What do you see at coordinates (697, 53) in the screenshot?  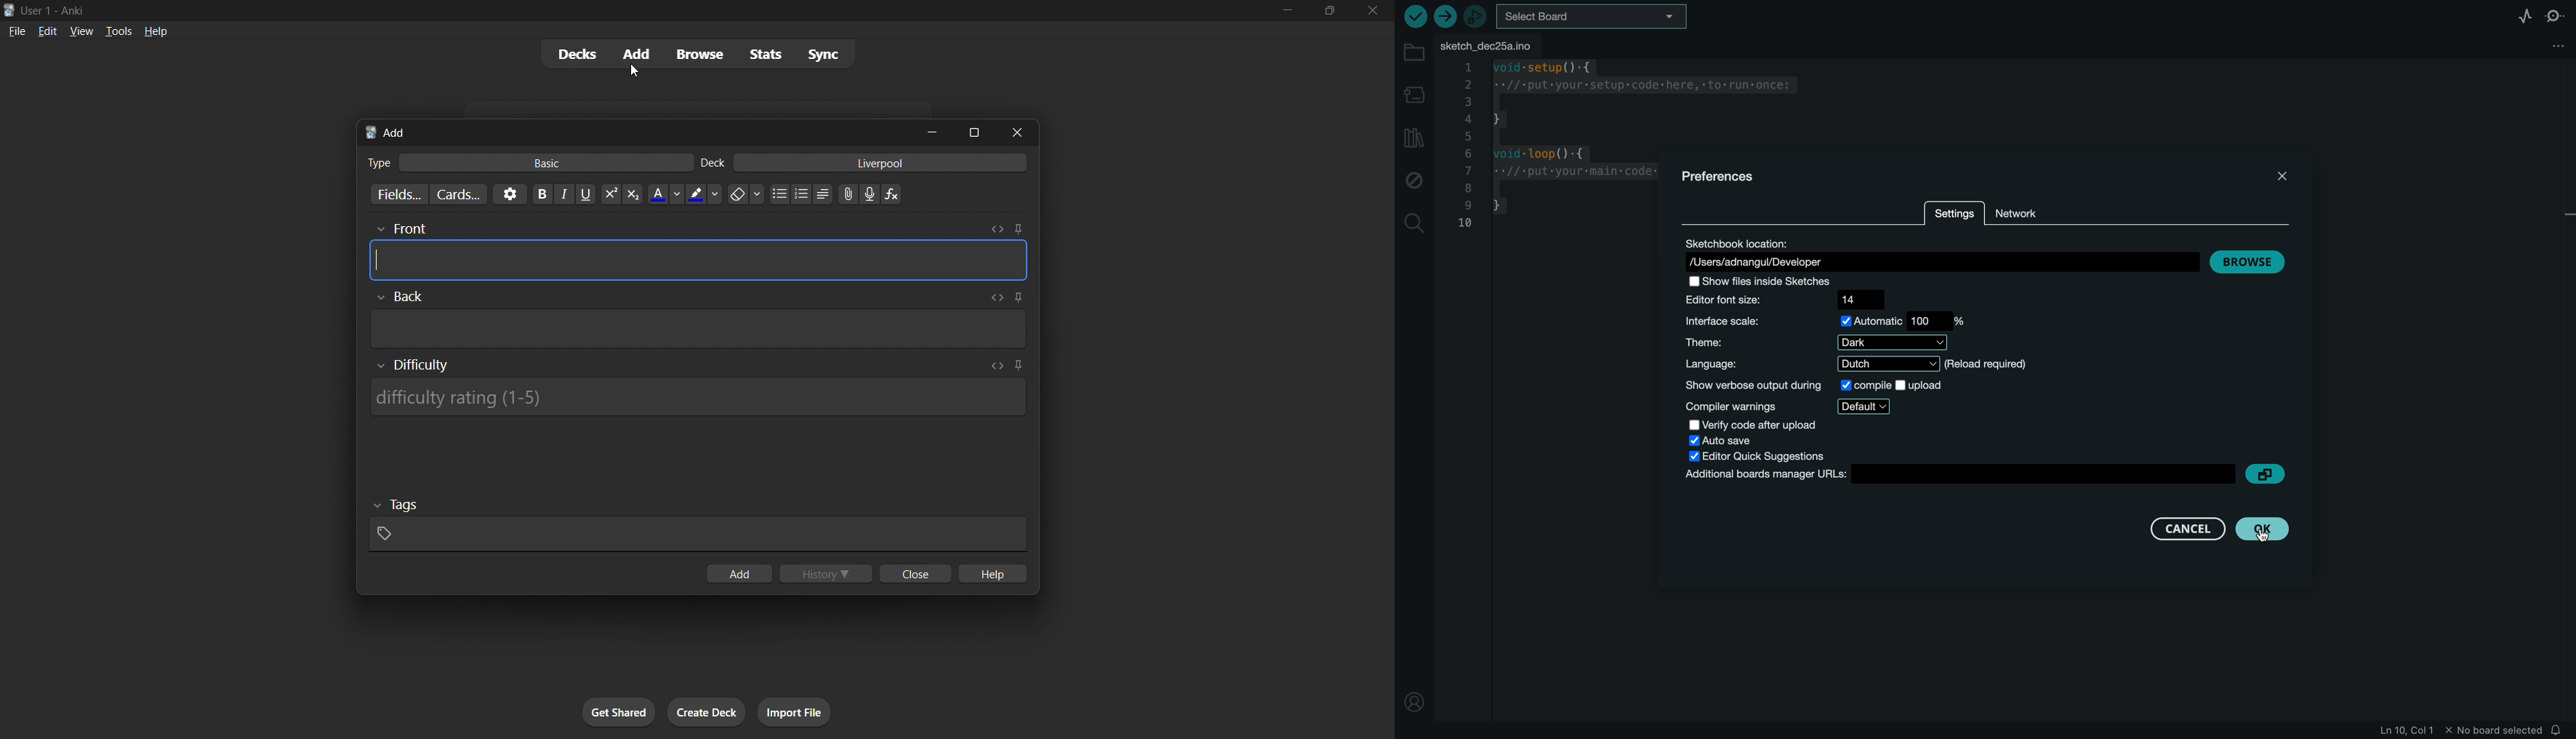 I see `browse` at bounding box center [697, 53].